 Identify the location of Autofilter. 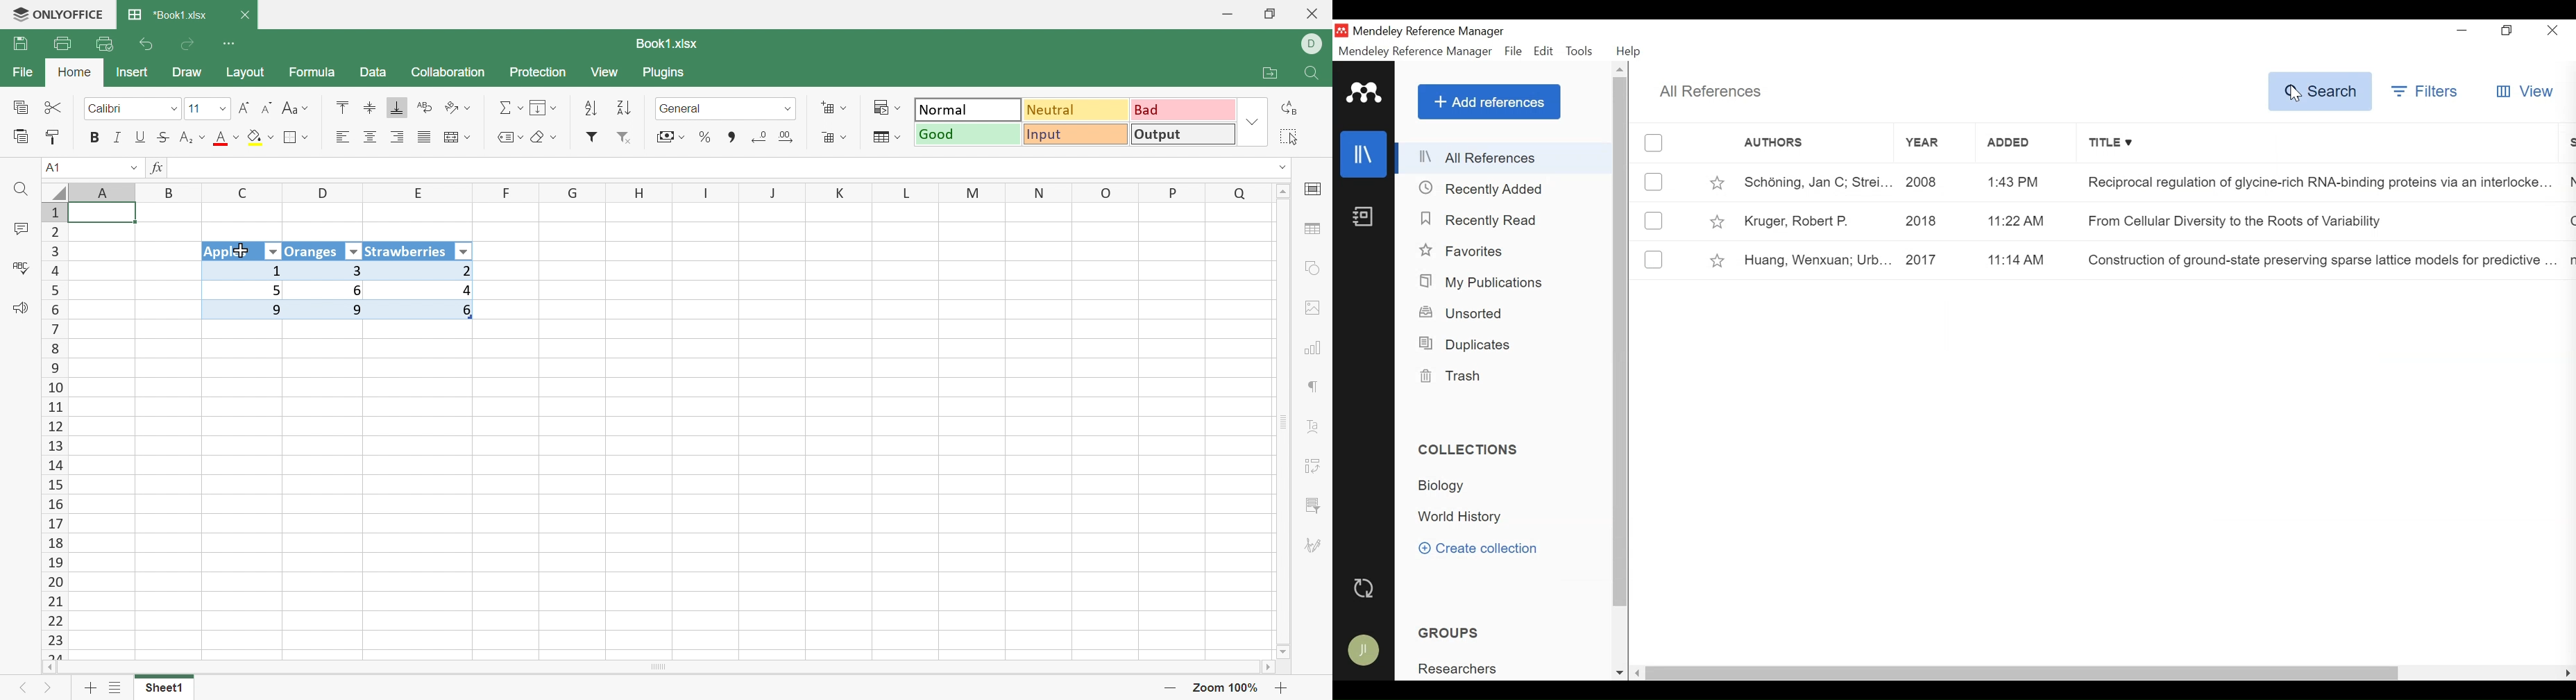
(353, 252).